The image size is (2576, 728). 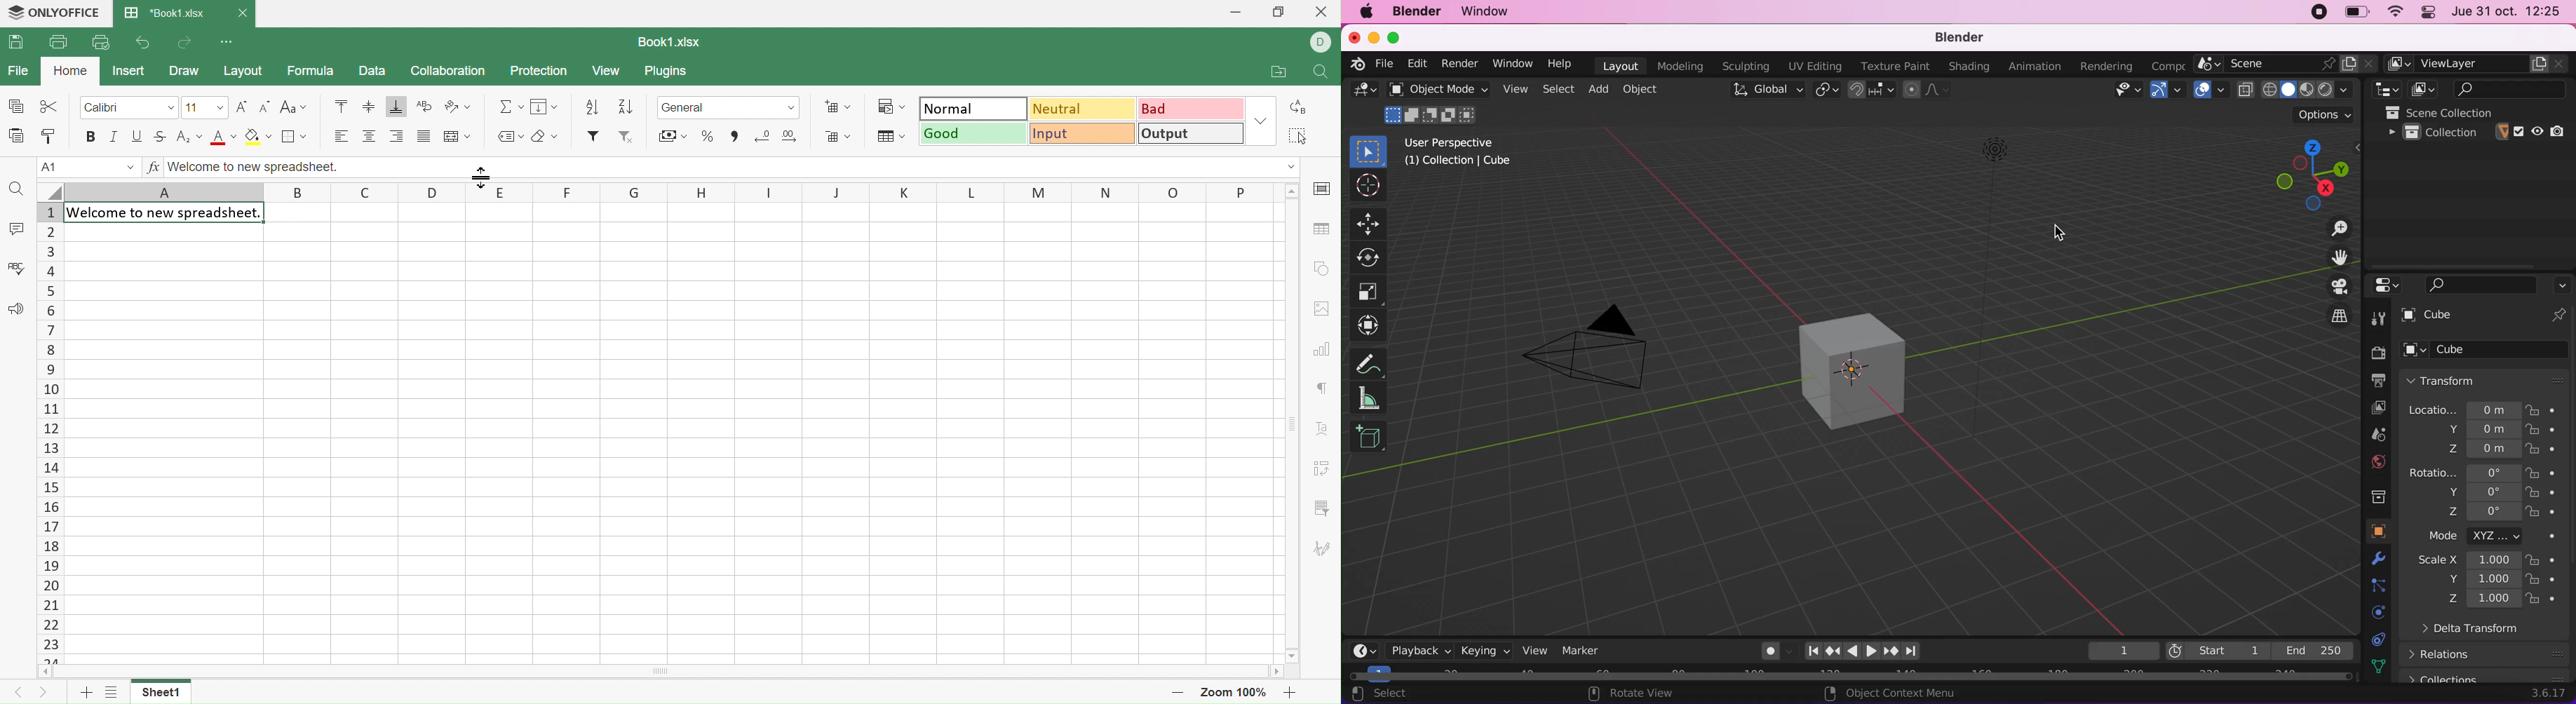 I want to click on Named ranges, so click(x=511, y=137).